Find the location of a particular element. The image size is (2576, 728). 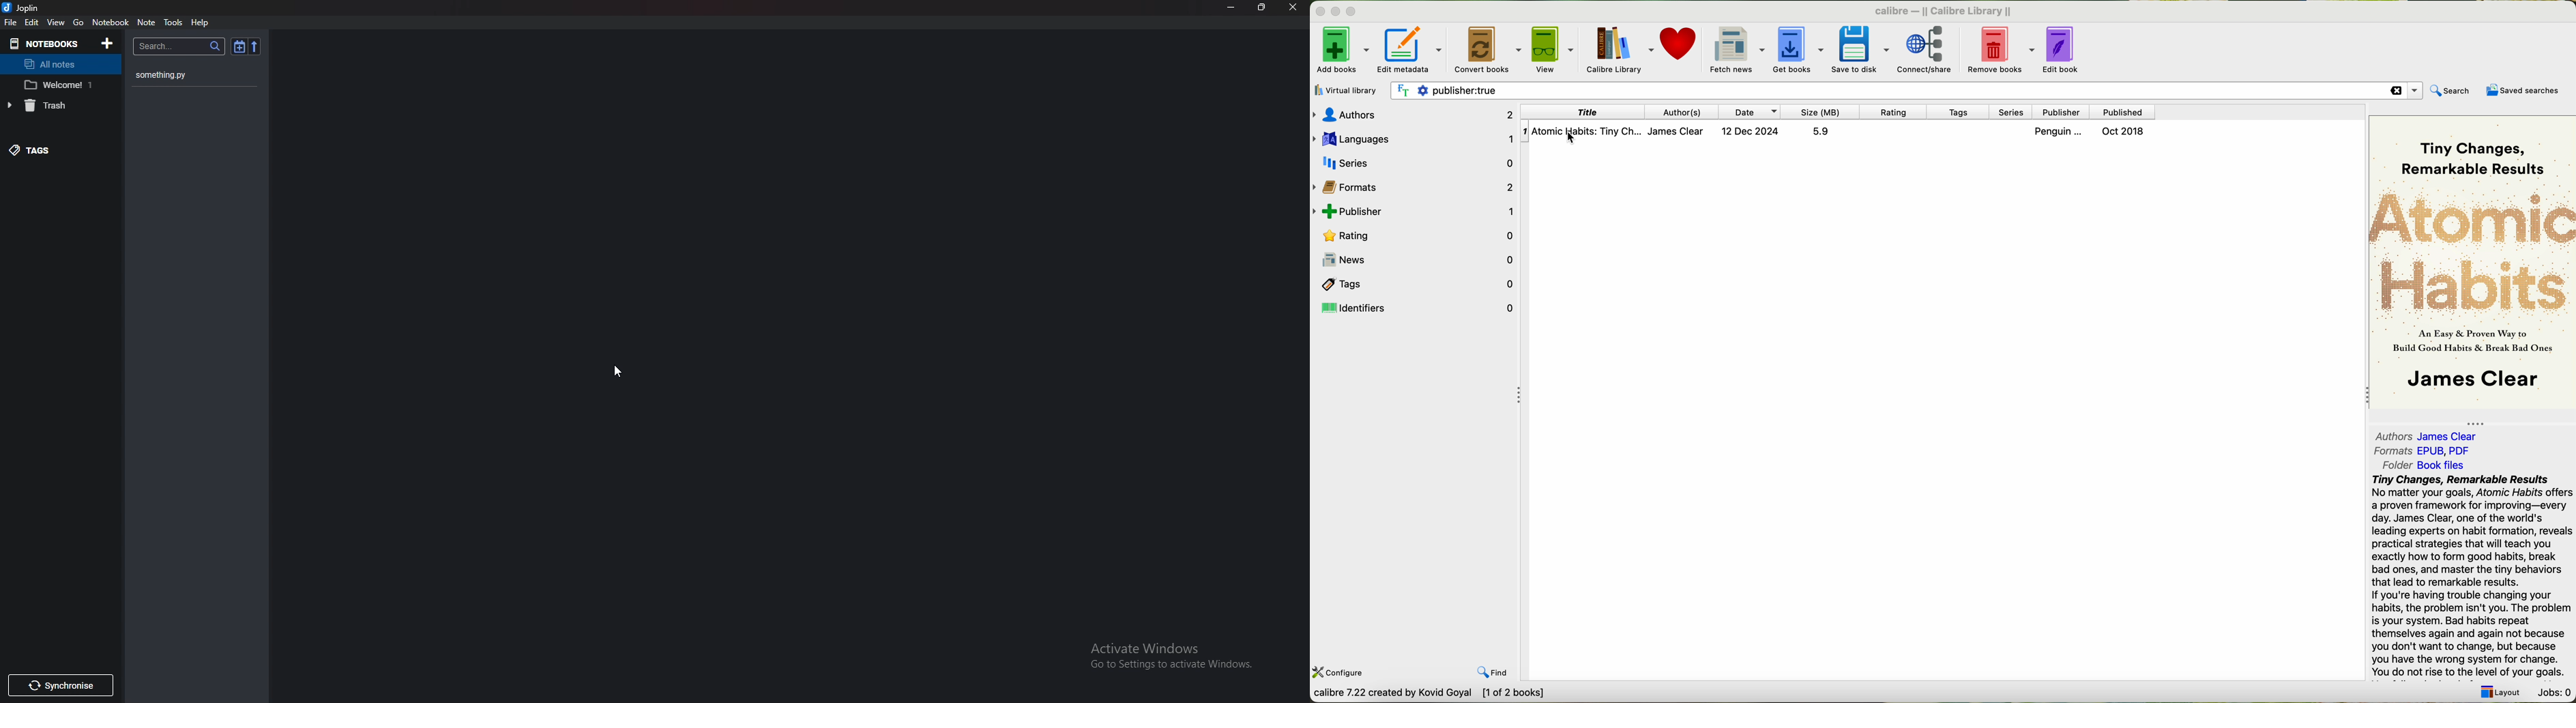

Tools is located at coordinates (173, 23).